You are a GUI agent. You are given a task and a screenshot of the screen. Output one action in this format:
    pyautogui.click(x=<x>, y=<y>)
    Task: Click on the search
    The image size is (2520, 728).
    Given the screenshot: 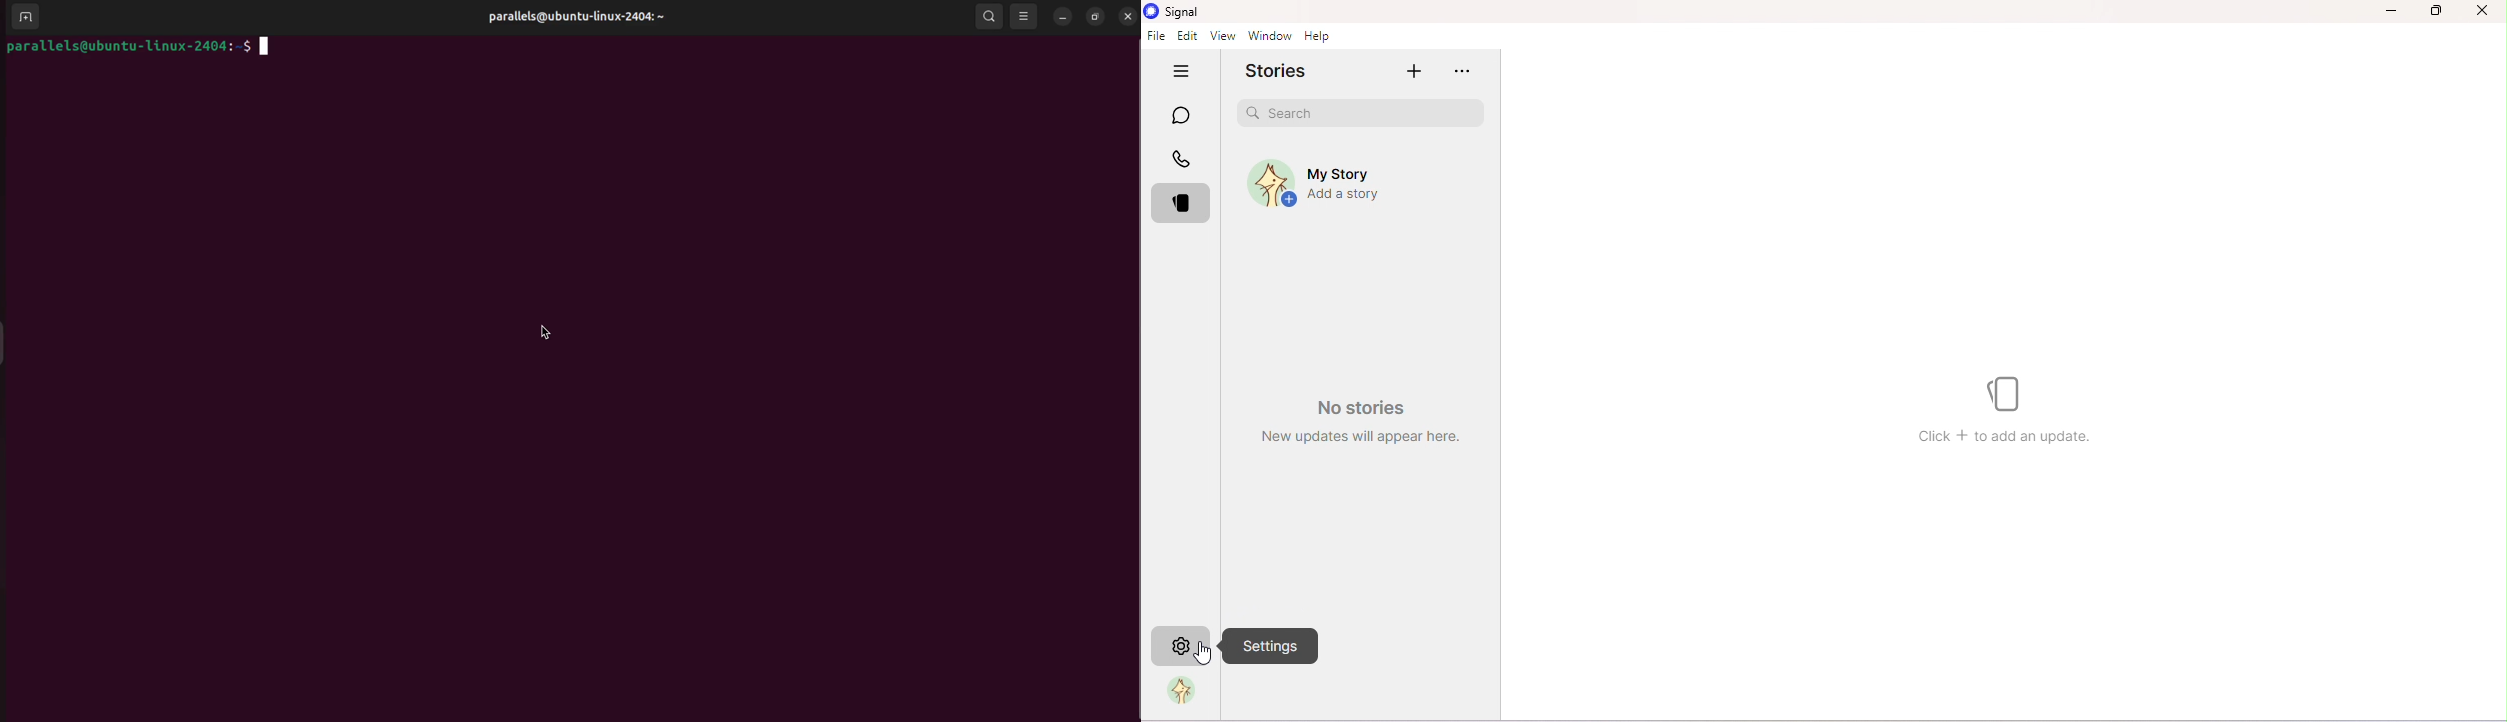 What is the action you would take?
    pyautogui.click(x=989, y=16)
    